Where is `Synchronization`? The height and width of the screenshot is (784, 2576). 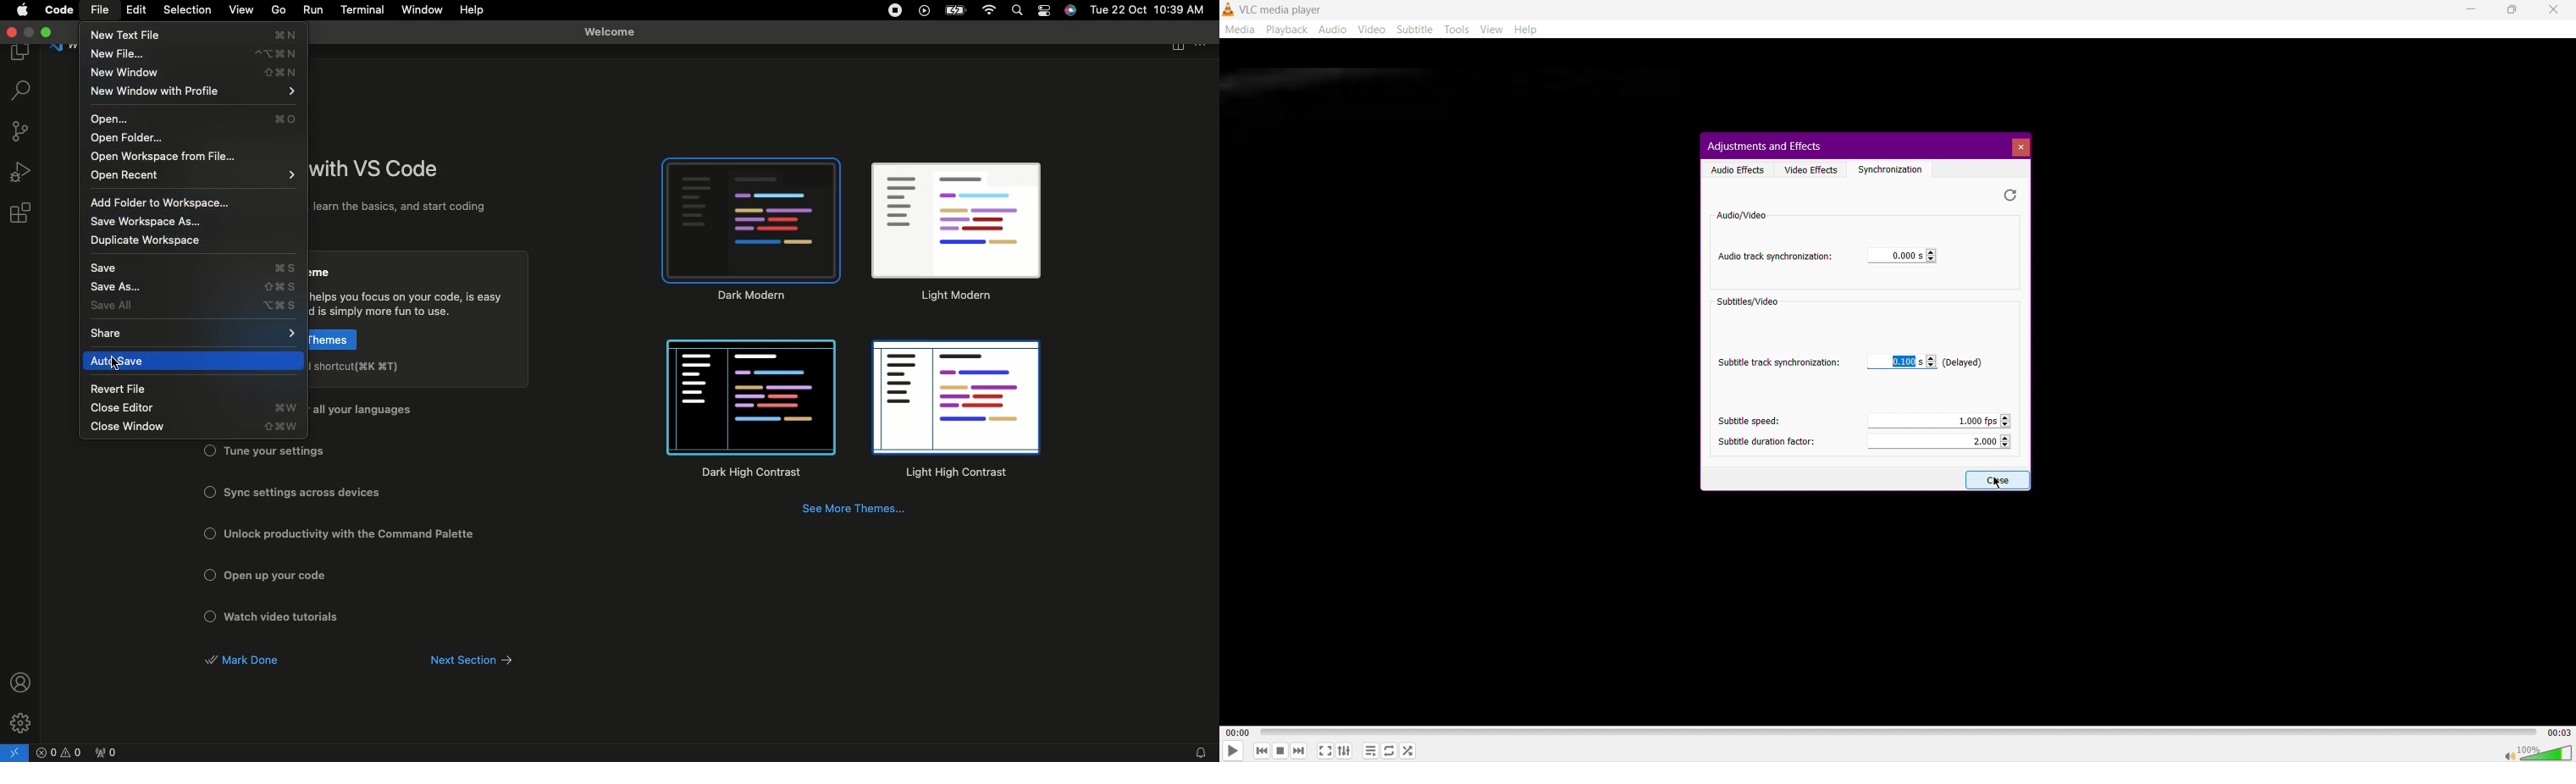 Synchronization is located at coordinates (1895, 168).